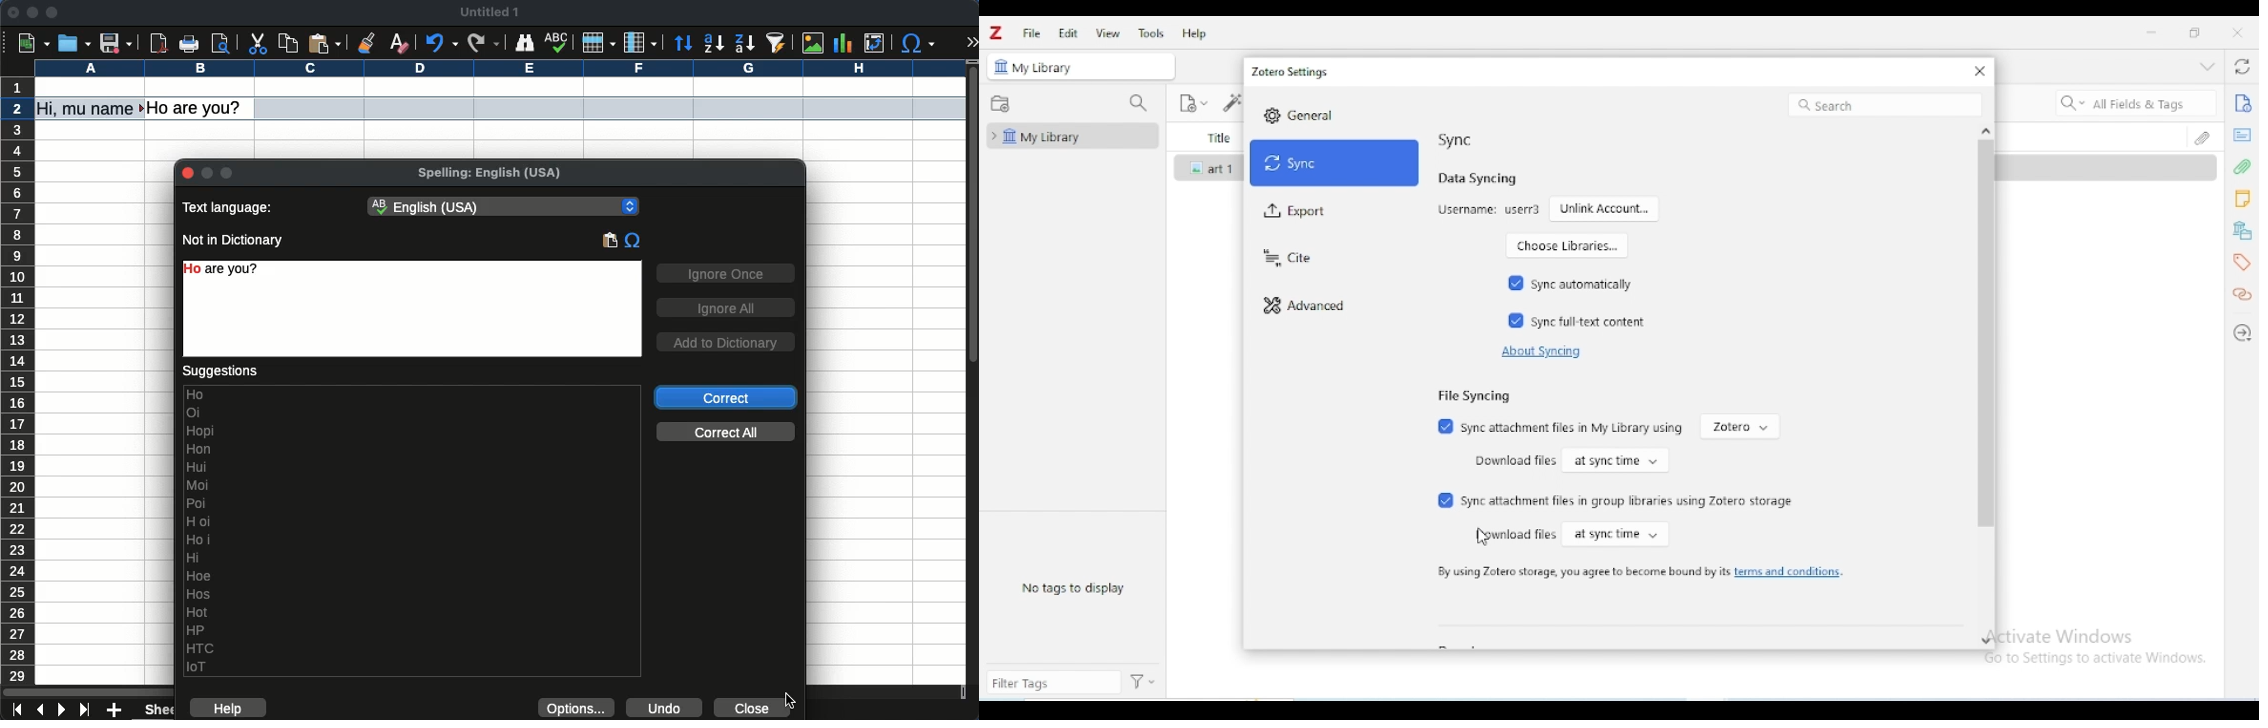 The width and height of the screenshot is (2268, 728). Describe the element at coordinates (1230, 102) in the screenshot. I see `add item(s) by identifier` at that location.